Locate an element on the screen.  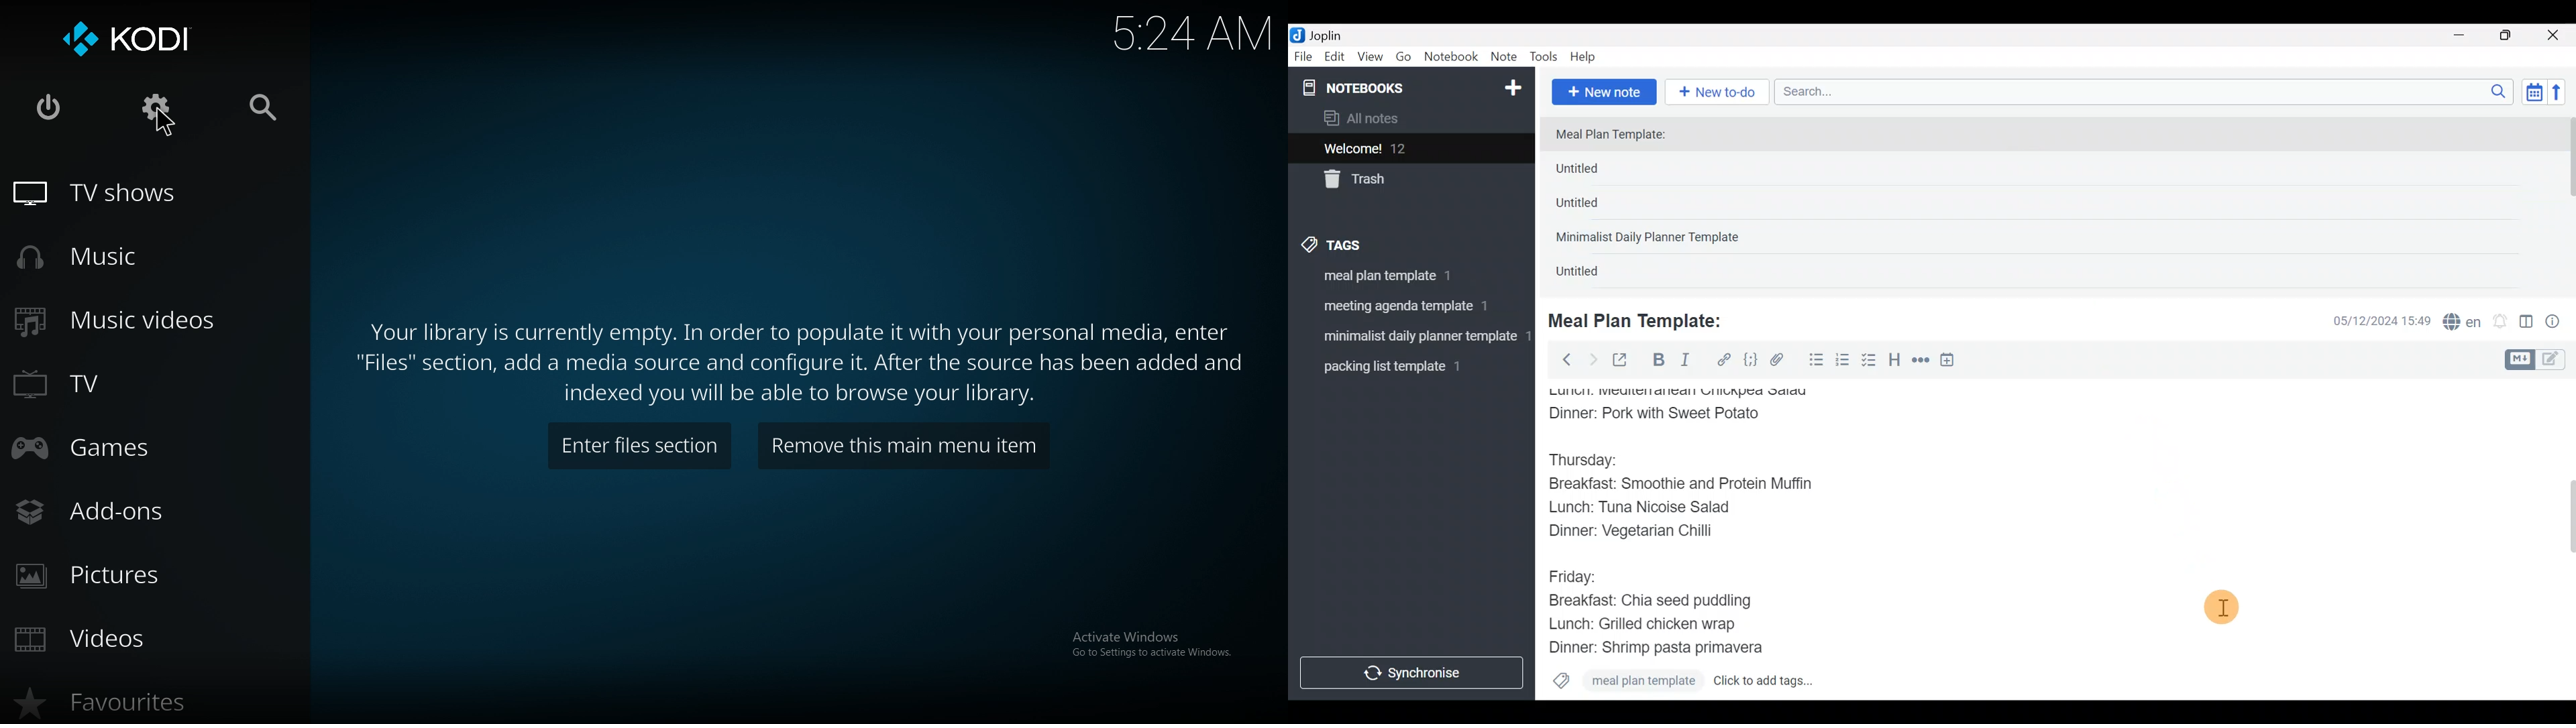
Minimize is located at coordinates (2467, 34).